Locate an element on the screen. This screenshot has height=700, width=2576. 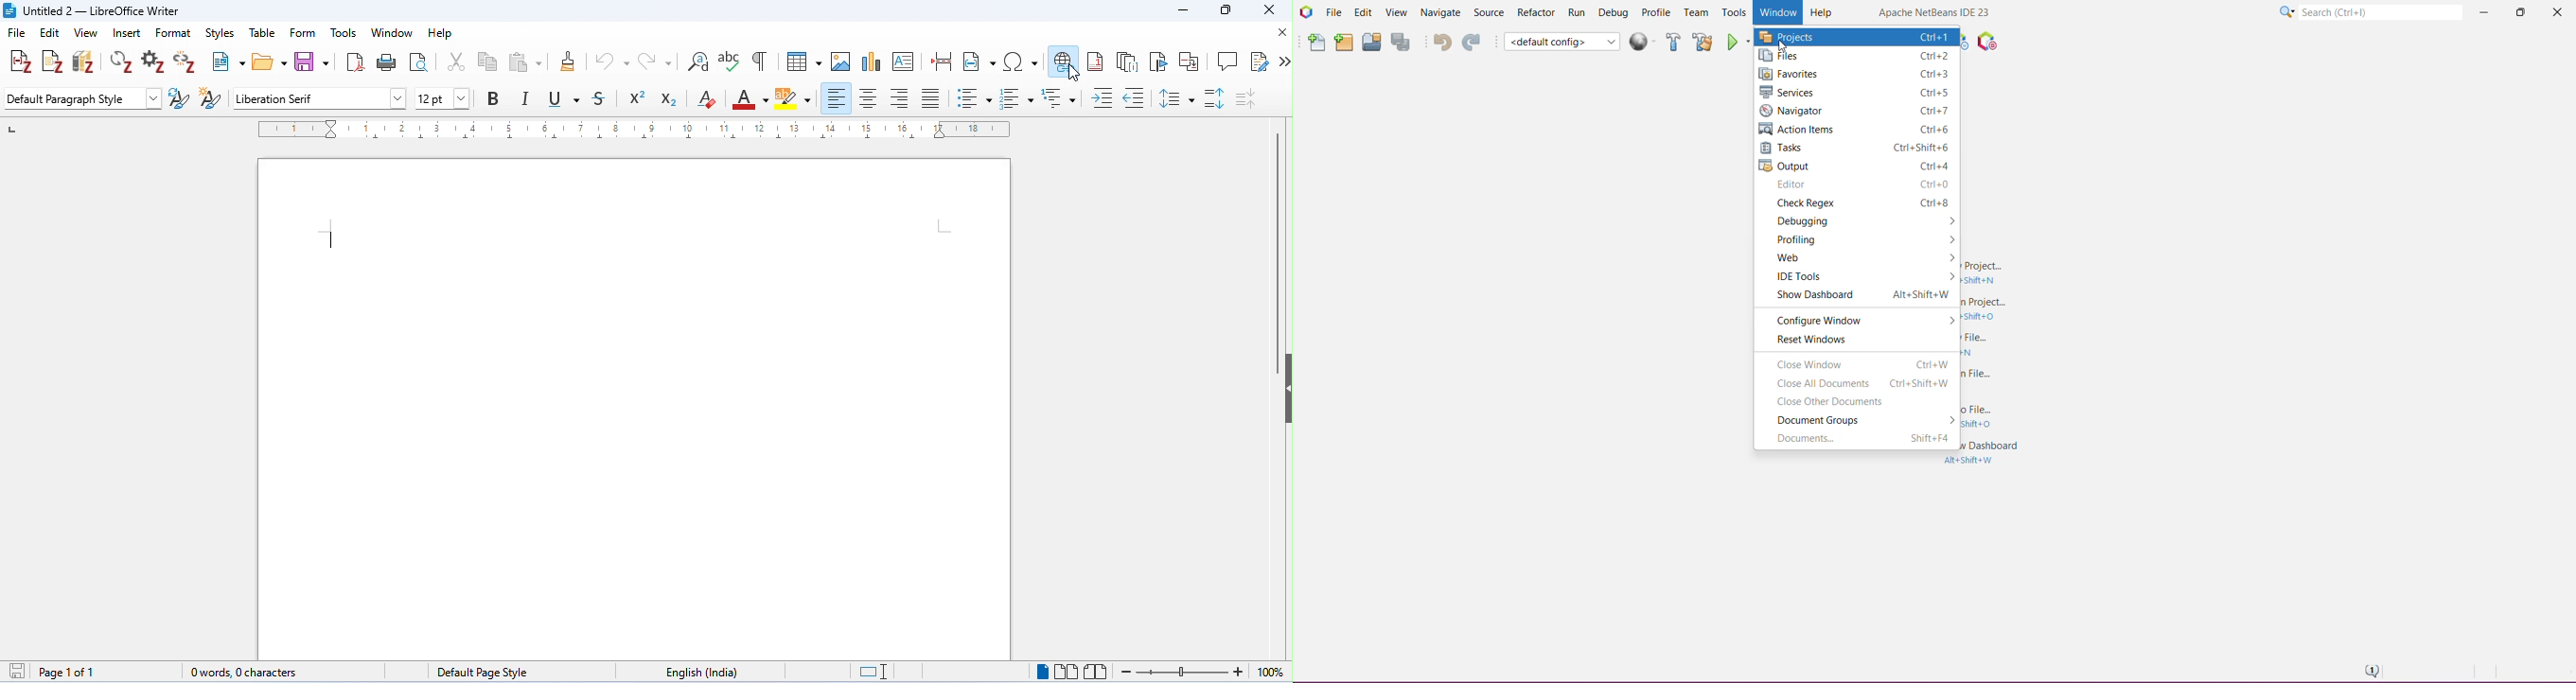
font style is located at coordinates (320, 99).